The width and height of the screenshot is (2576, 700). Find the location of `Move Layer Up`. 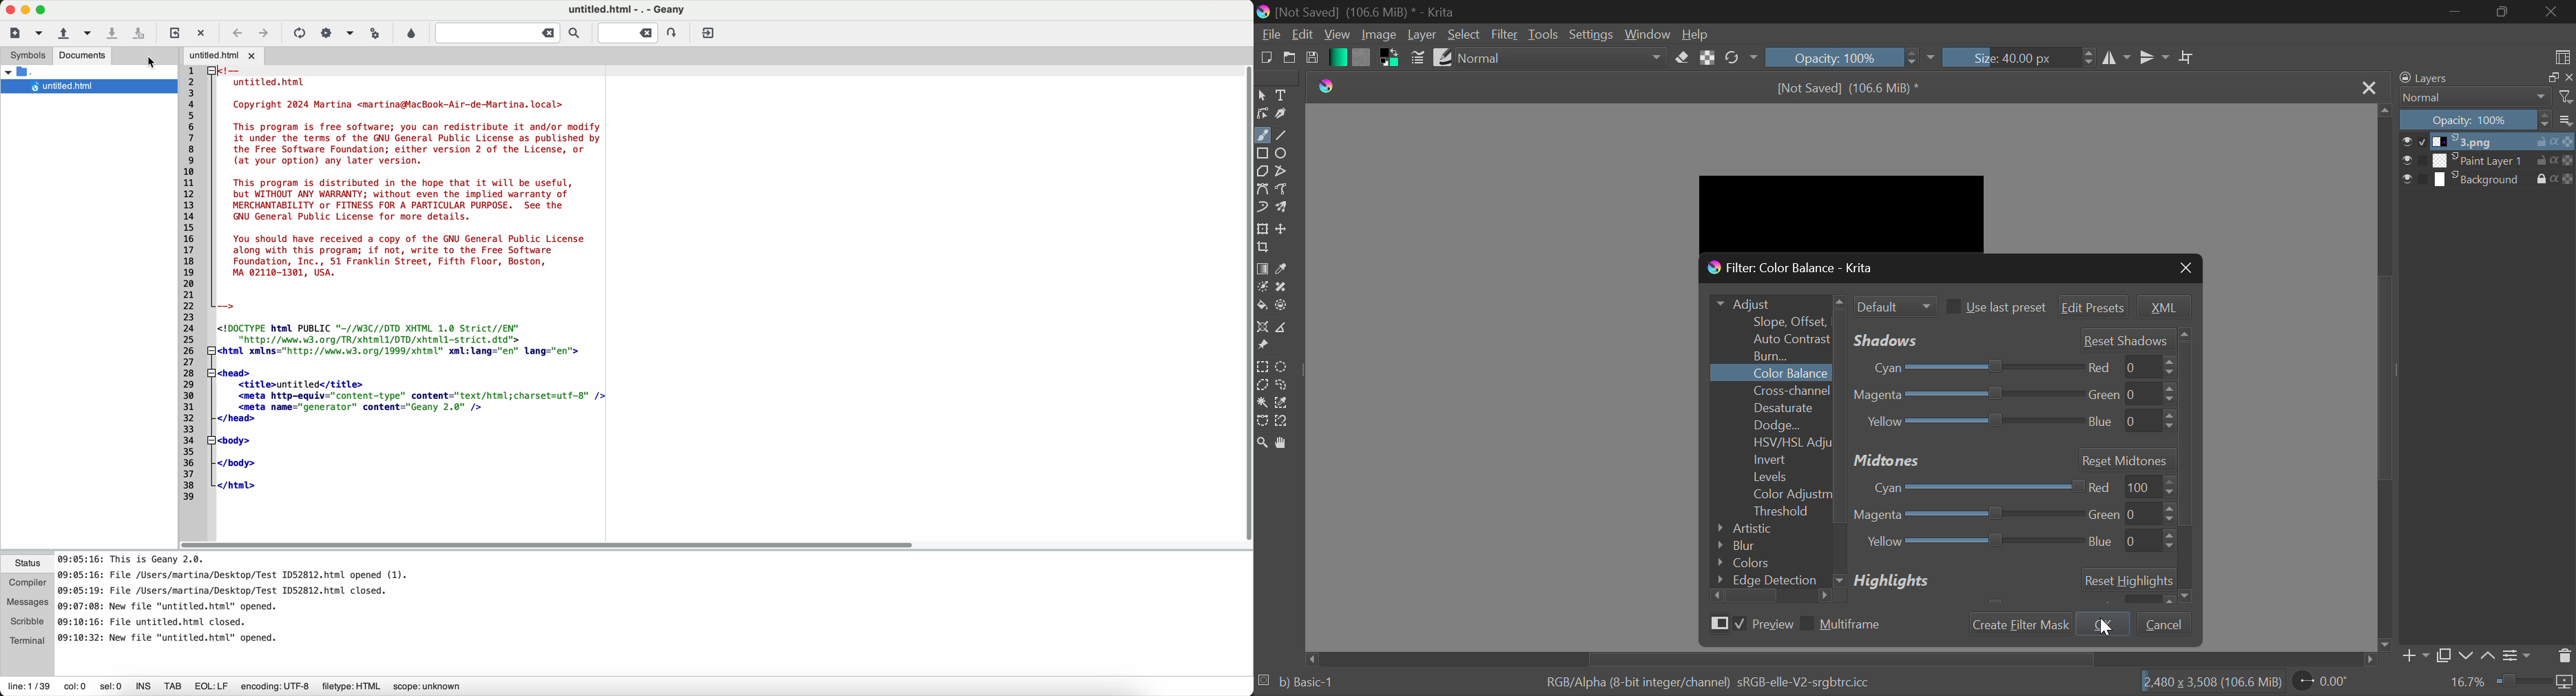

Move Layer Up is located at coordinates (2490, 655).